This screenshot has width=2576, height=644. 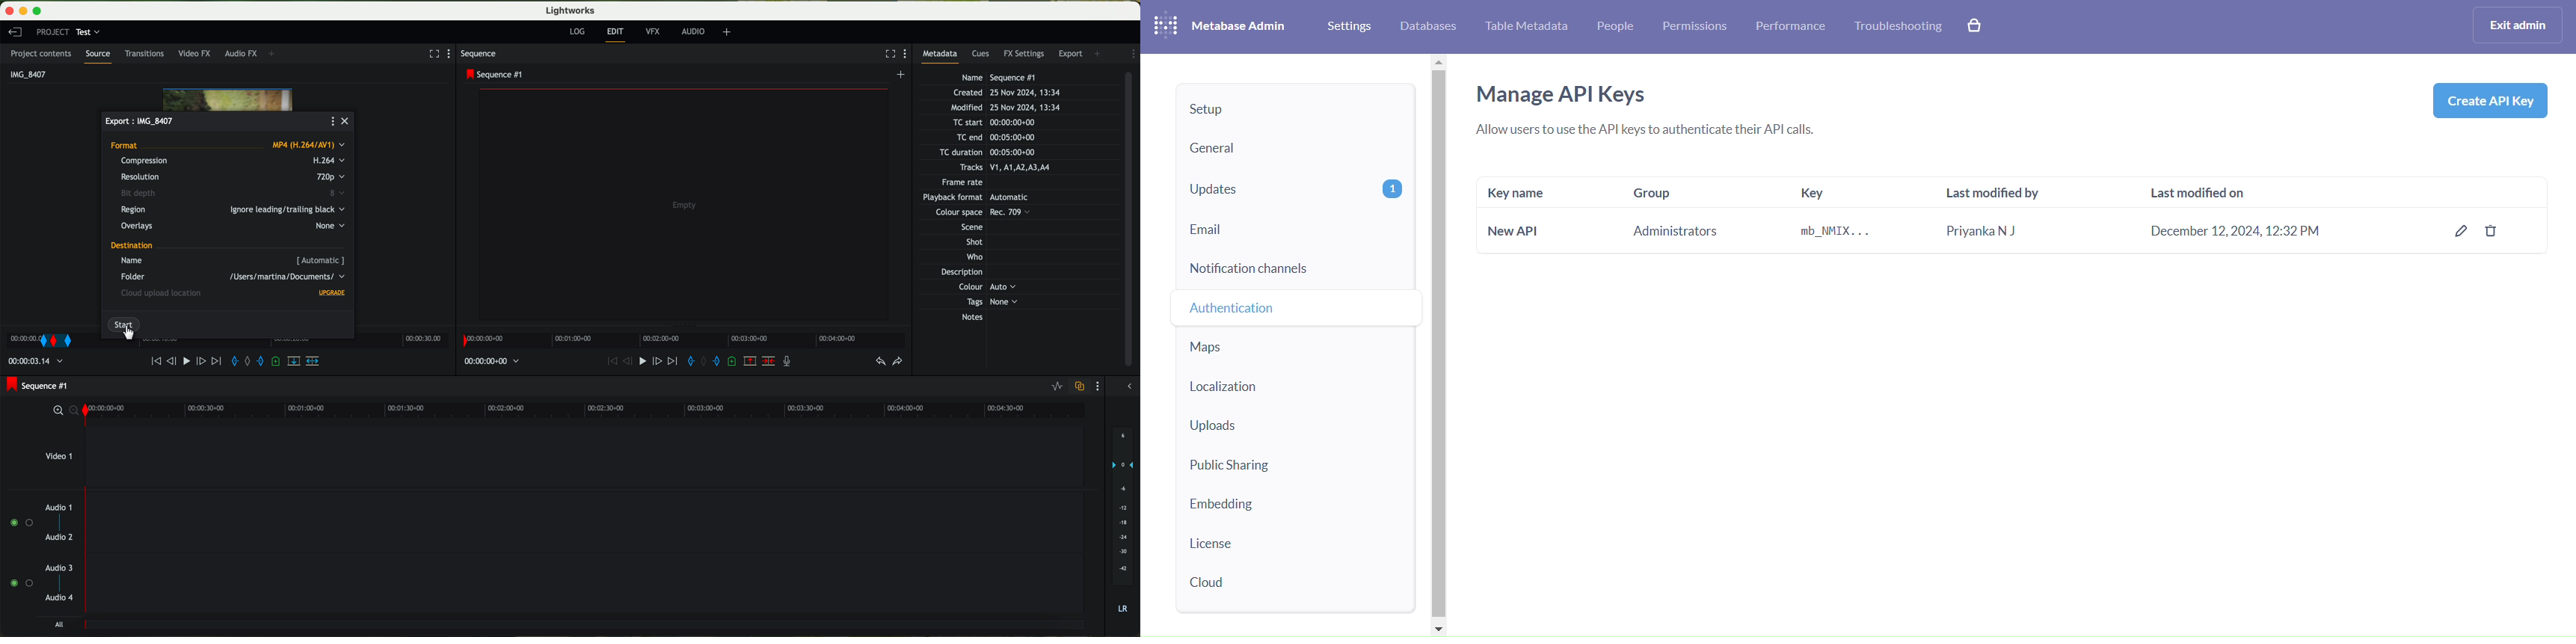 I want to click on notification channels, so click(x=1295, y=268).